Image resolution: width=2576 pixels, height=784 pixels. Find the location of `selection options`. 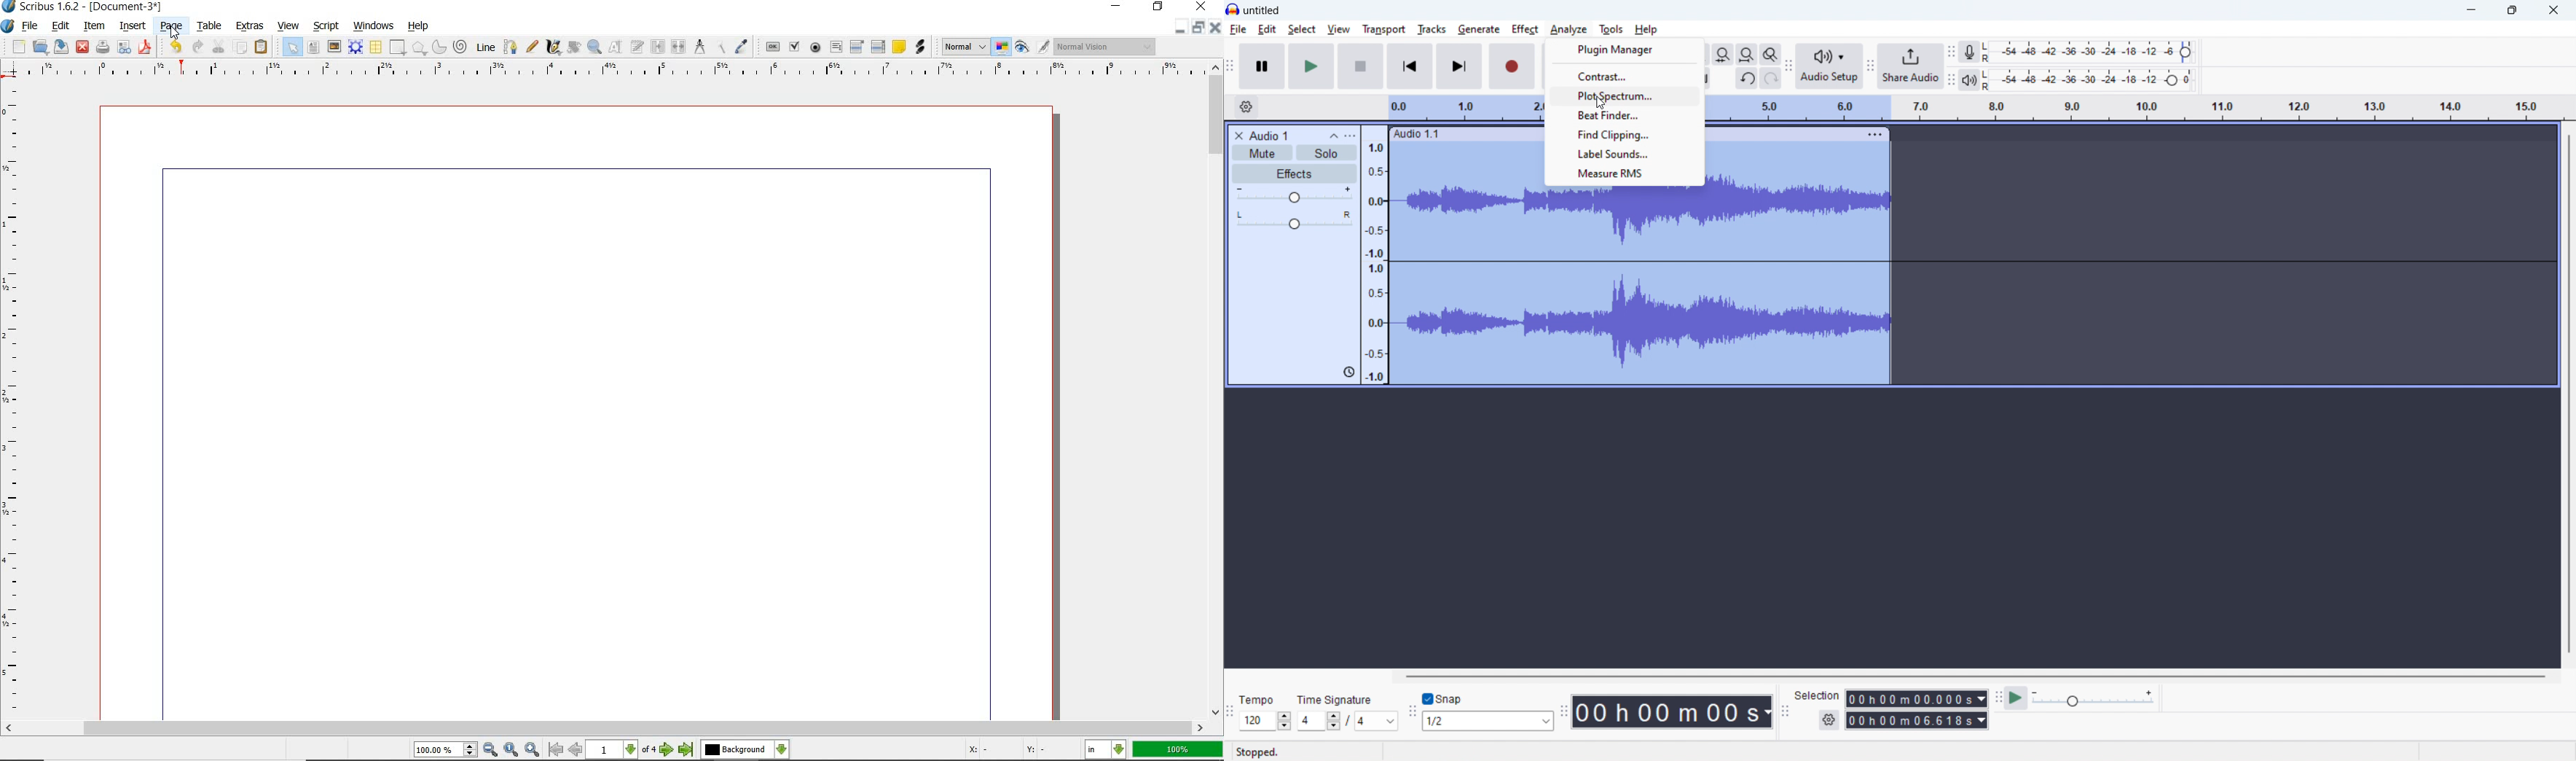

selection options is located at coordinates (1830, 720).